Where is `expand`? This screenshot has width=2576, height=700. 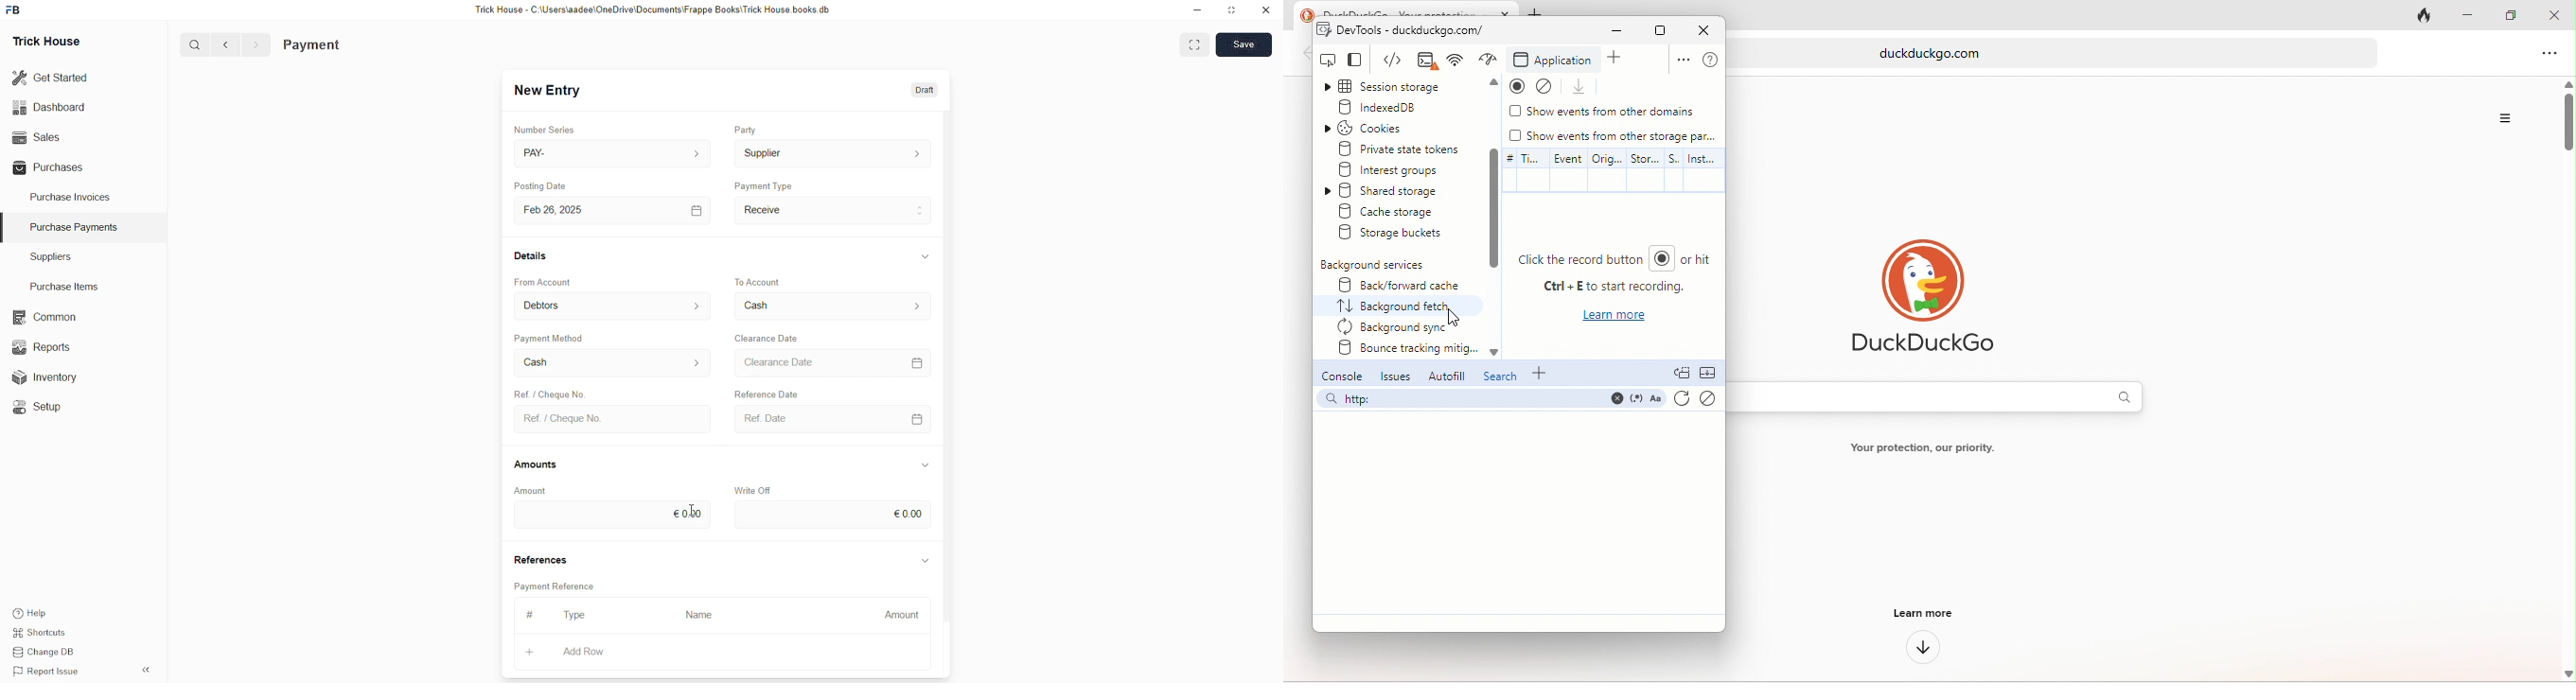 expand is located at coordinates (925, 558).